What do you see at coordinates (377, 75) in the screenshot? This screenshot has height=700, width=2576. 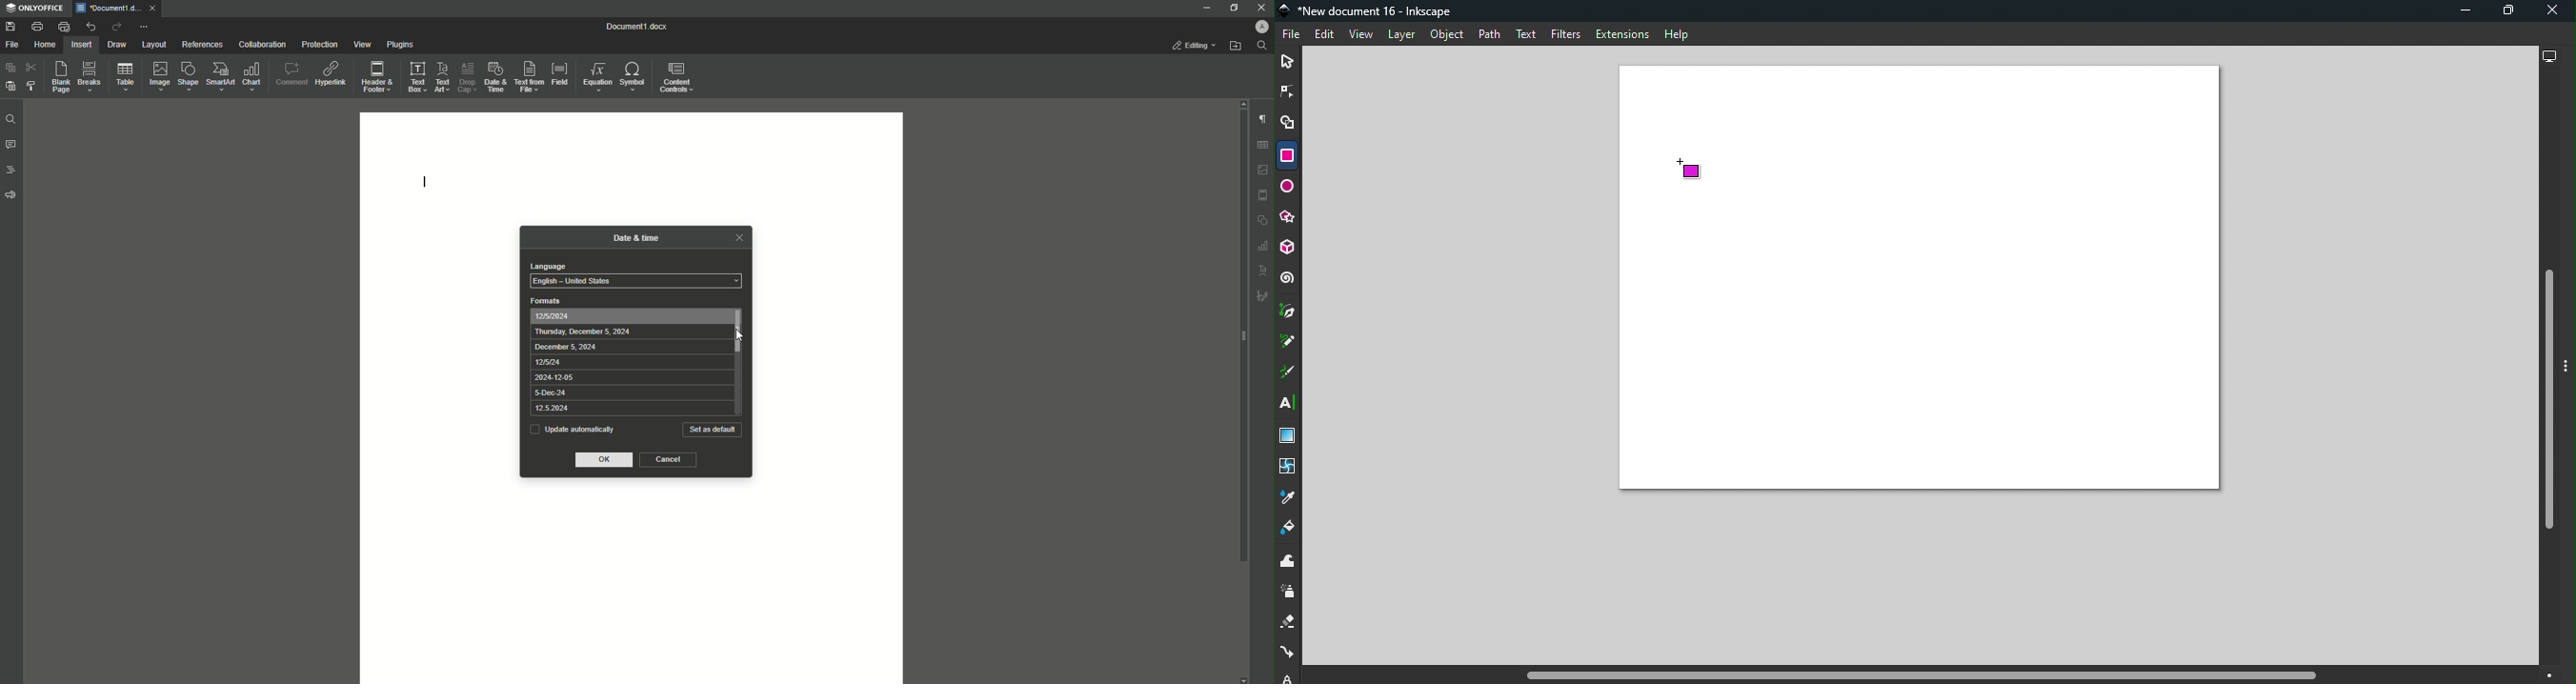 I see `Header and Footer` at bounding box center [377, 75].